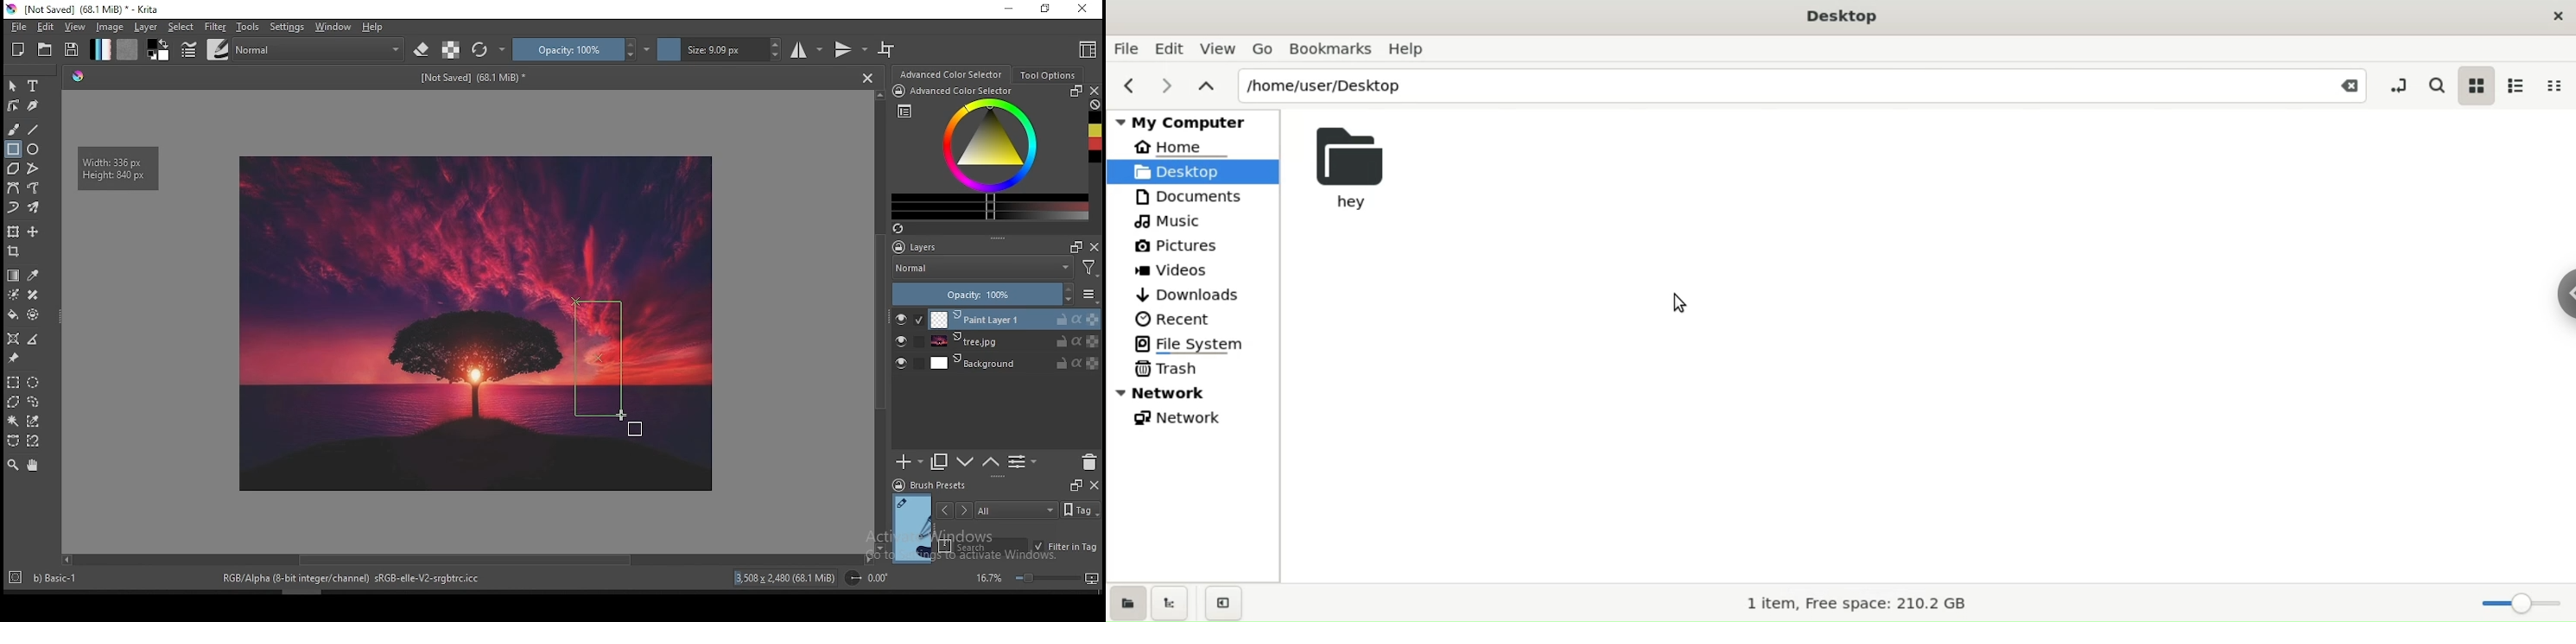 The height and width of the screenshot is (644, 2576). What do you see at coordinates (1066, 545) in the screenshot?
I see `filter in tag` at bounding box center [1066, 545].